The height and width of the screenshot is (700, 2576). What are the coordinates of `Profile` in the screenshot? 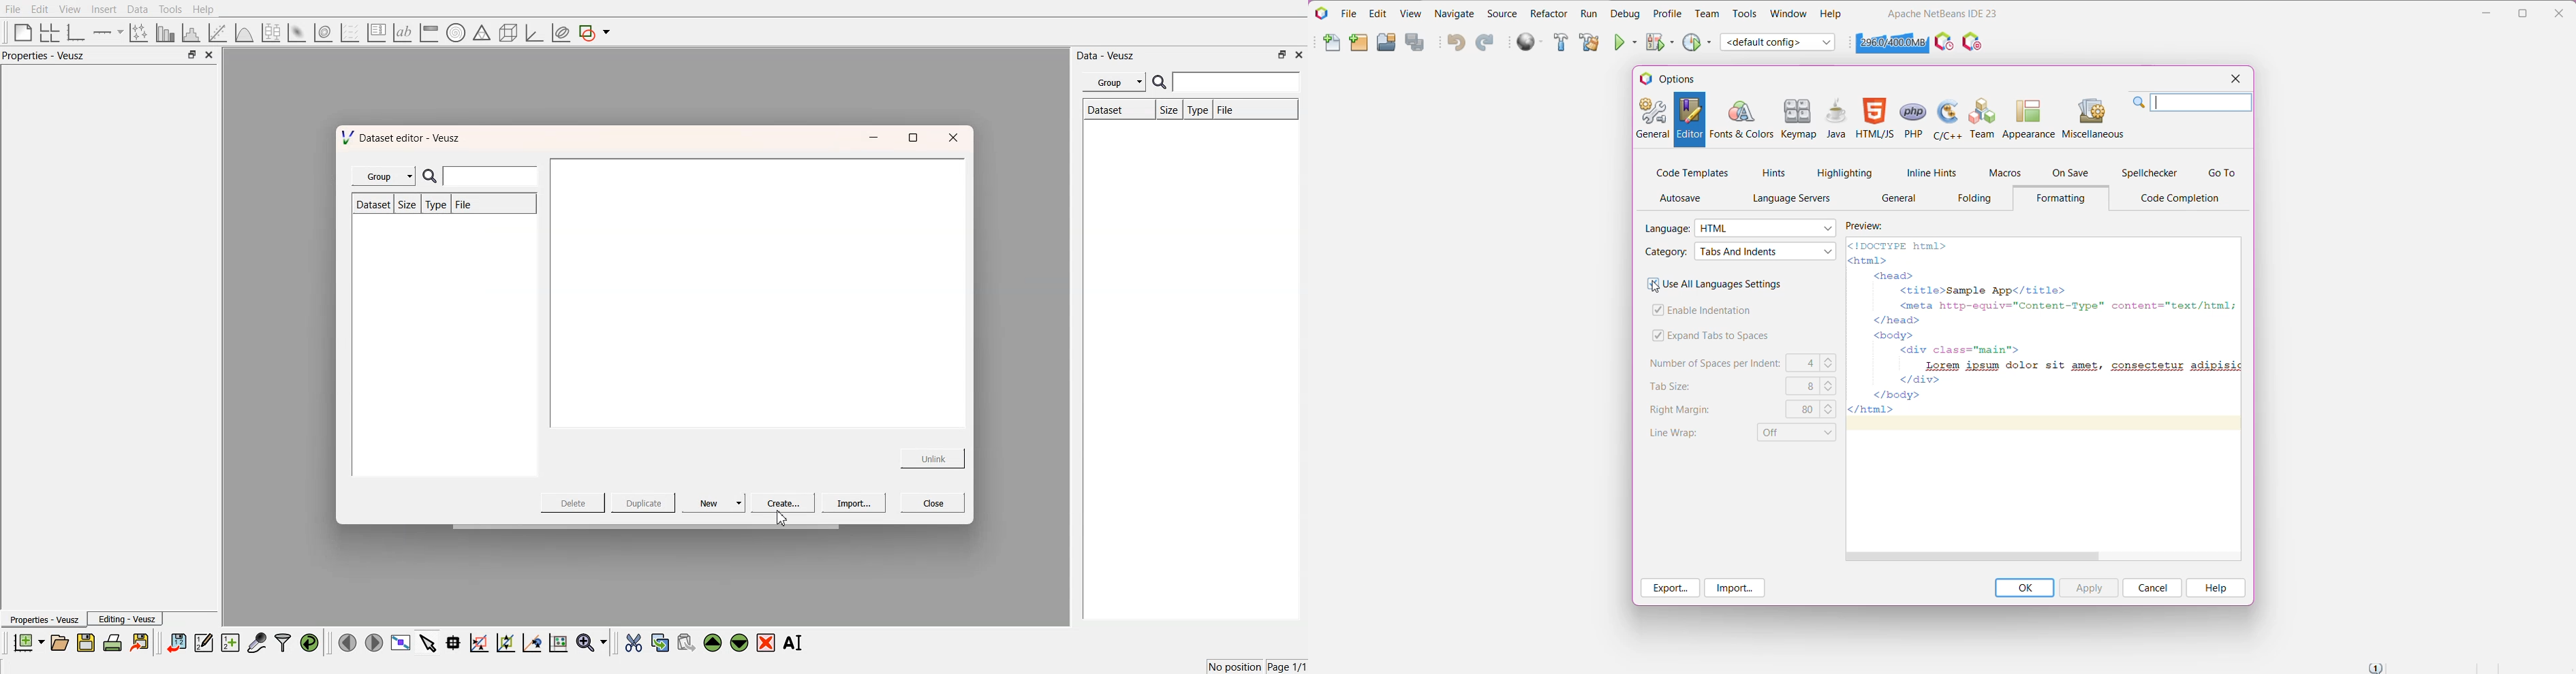 It's located at (1668, 13).